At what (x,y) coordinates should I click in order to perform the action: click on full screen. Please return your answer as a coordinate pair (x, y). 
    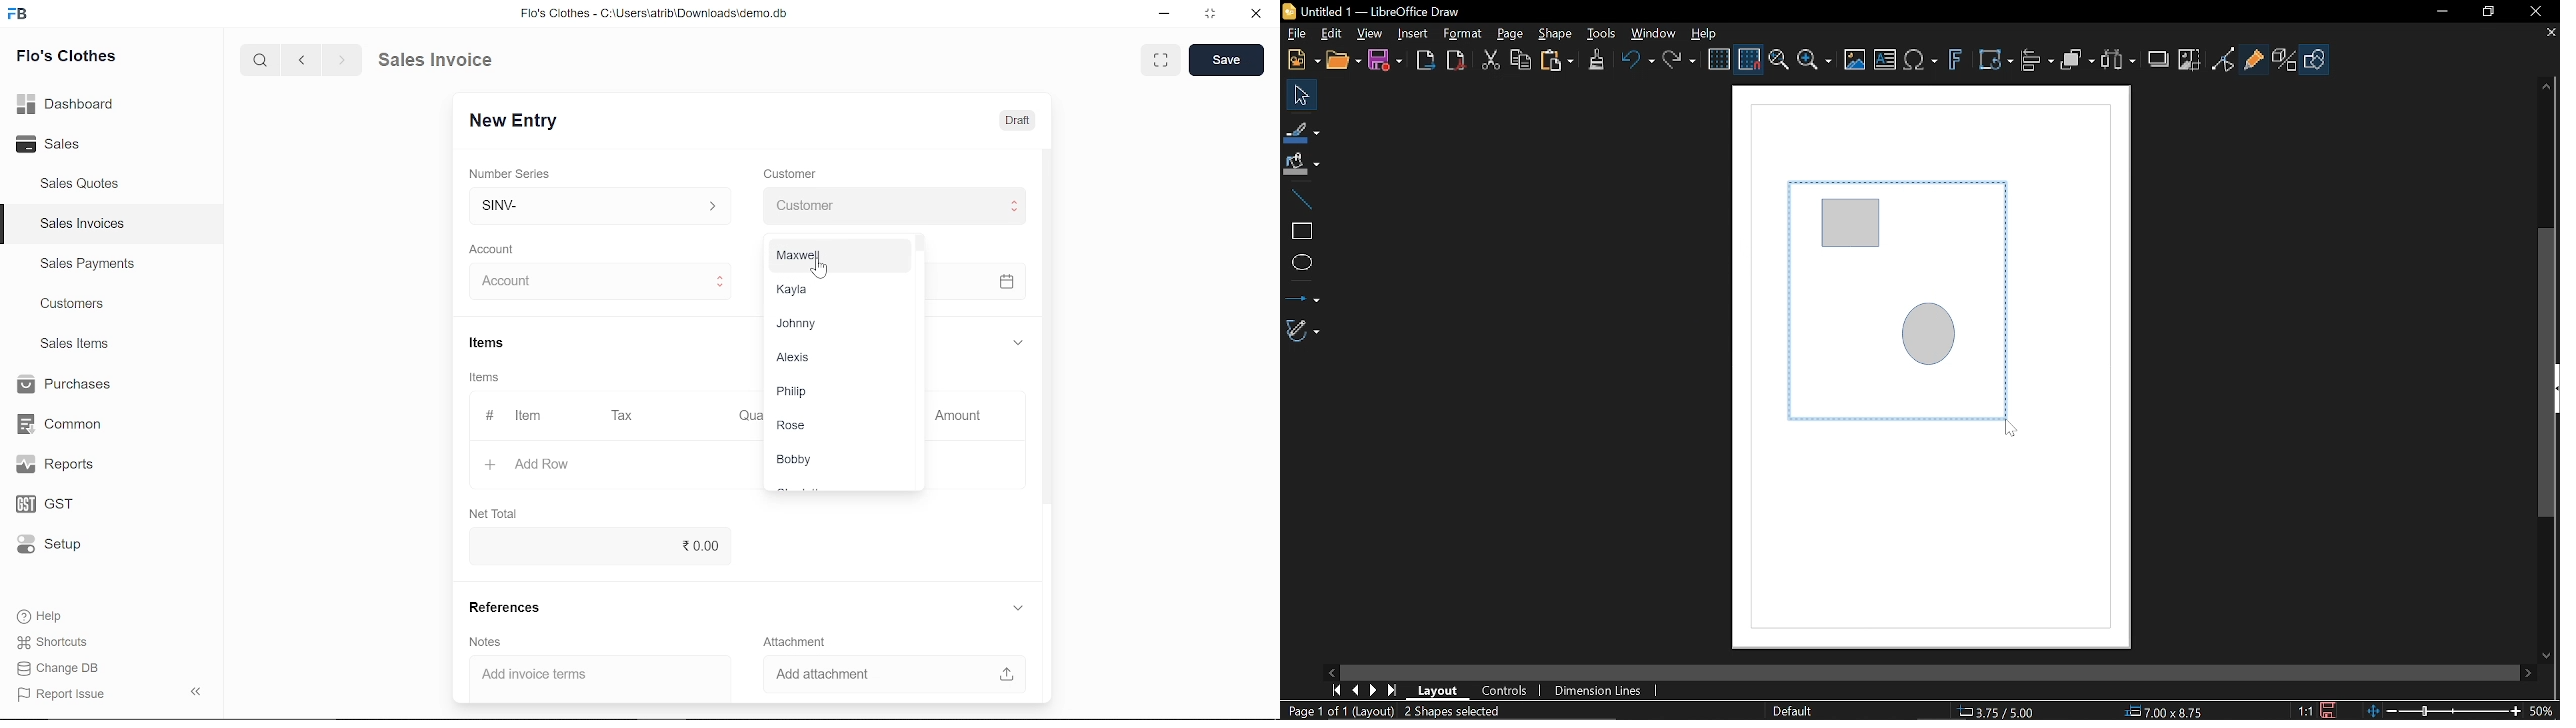
    Looking at the image, I should click on (1160, 60).